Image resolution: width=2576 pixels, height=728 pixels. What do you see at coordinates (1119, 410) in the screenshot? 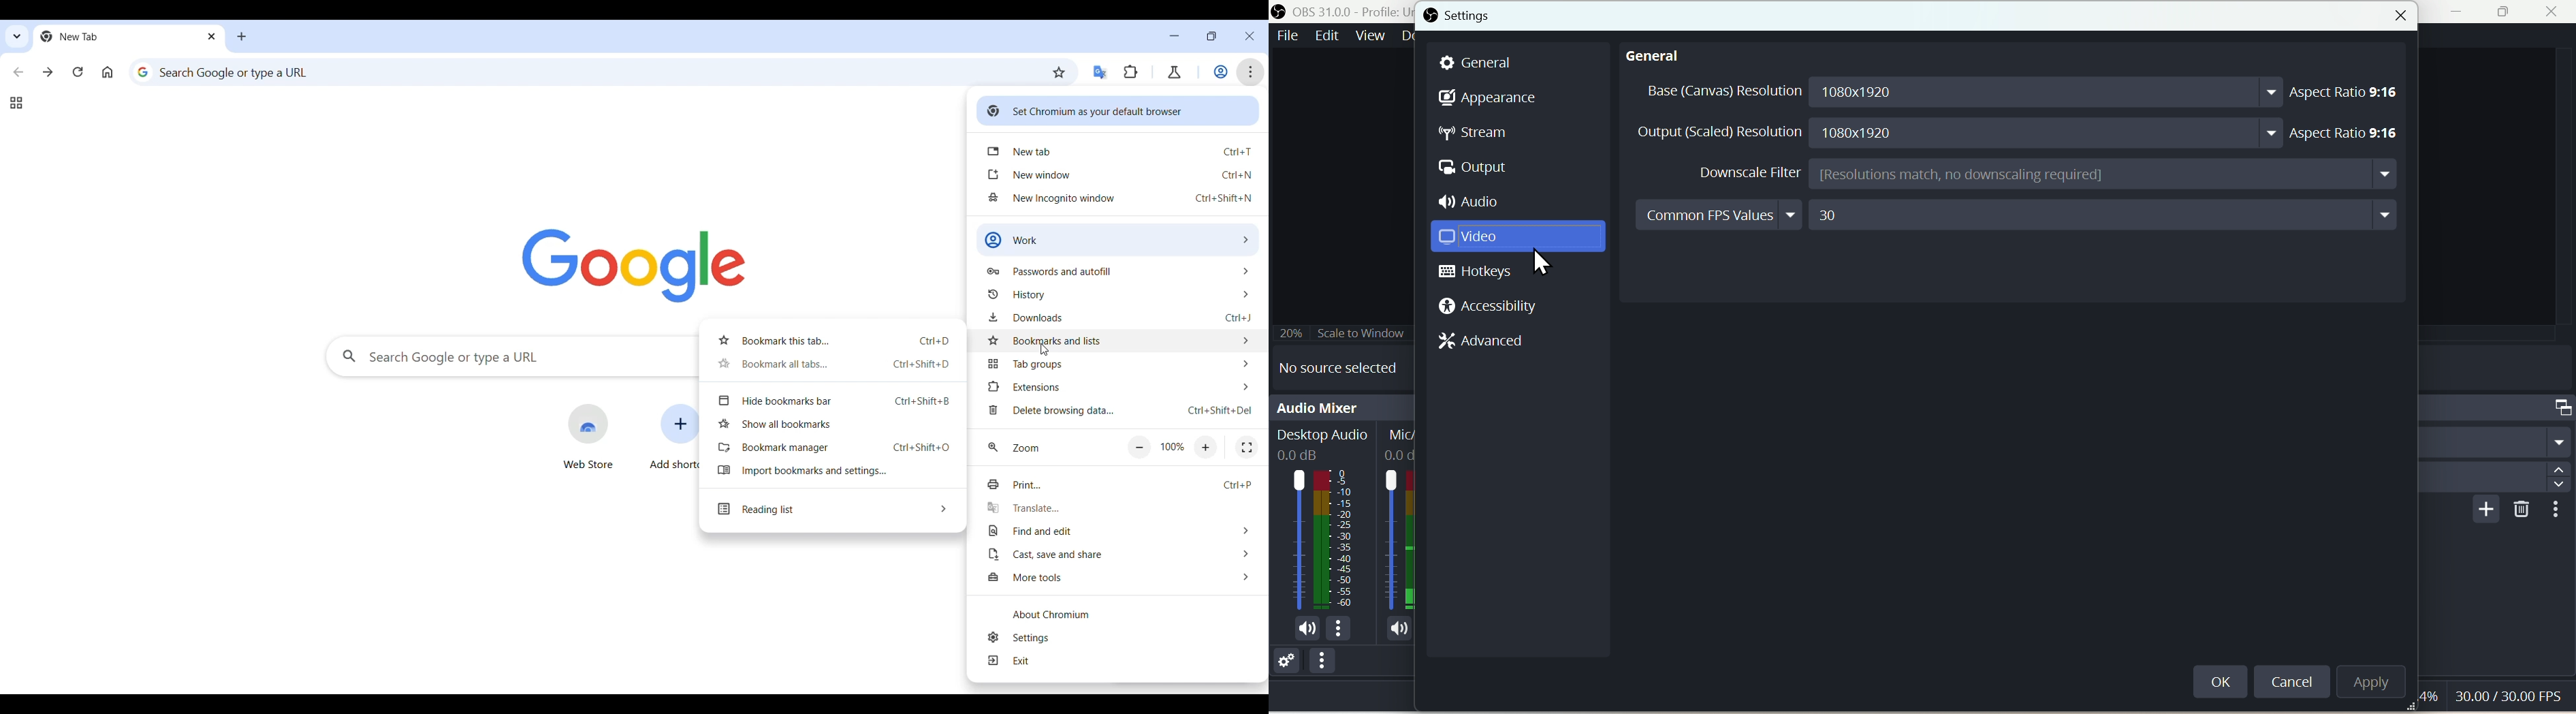
I see `Delete browsing data...` at bounding box center [1119, 410].